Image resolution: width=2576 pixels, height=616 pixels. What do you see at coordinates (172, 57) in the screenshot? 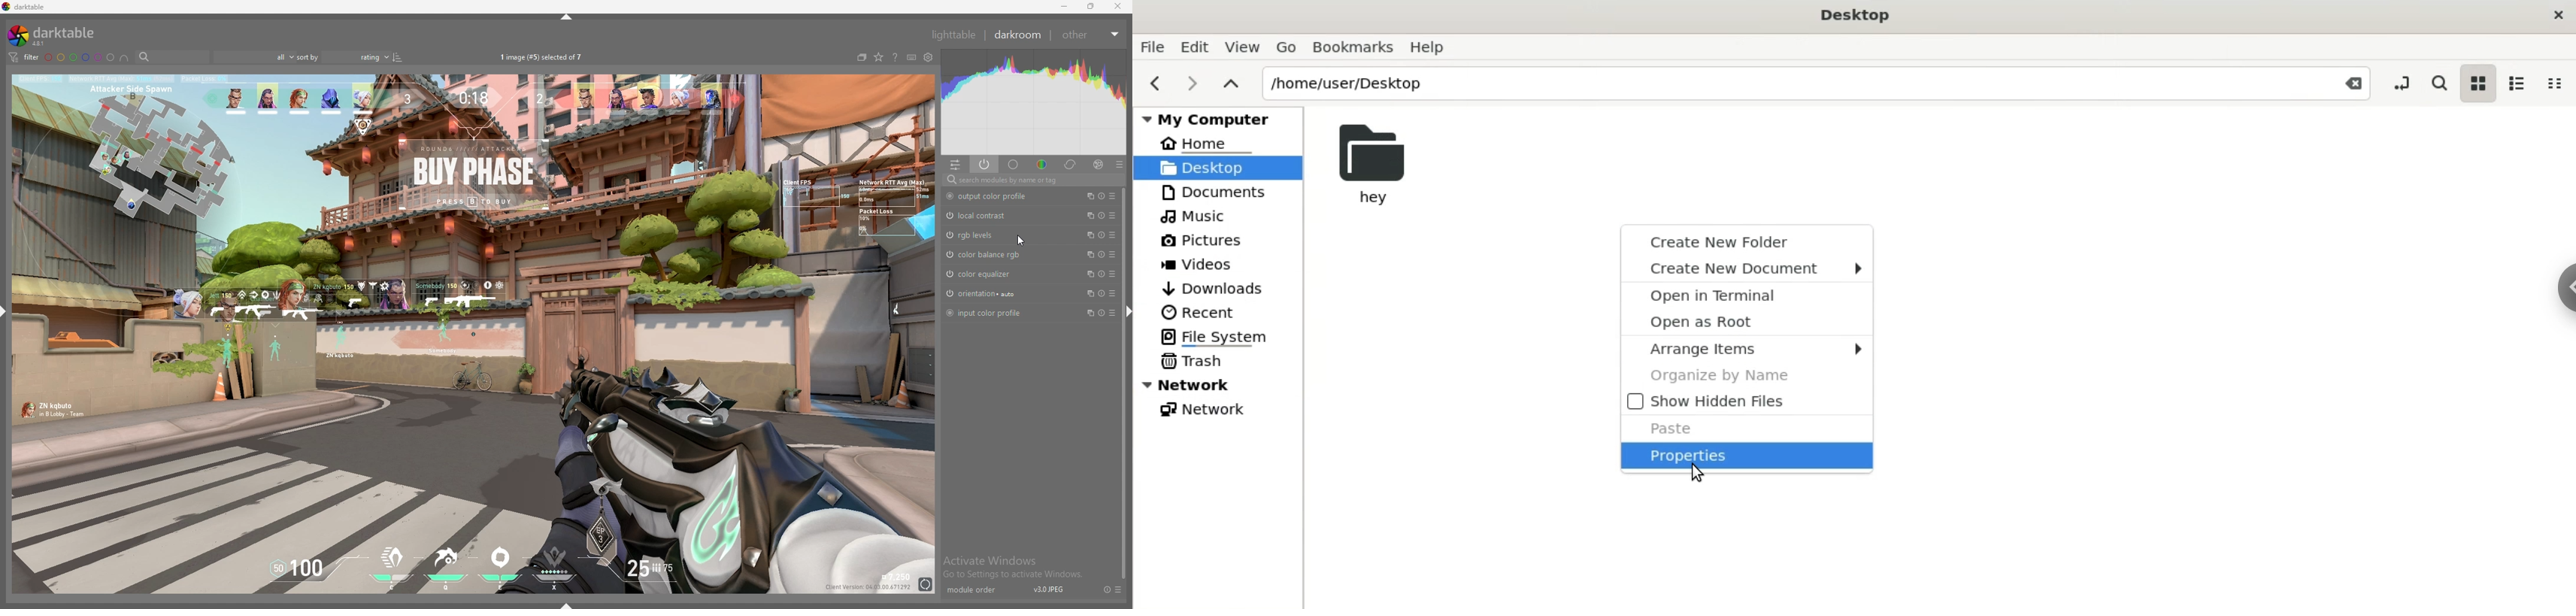
I see `search bar` at bounding box center [172, 57].